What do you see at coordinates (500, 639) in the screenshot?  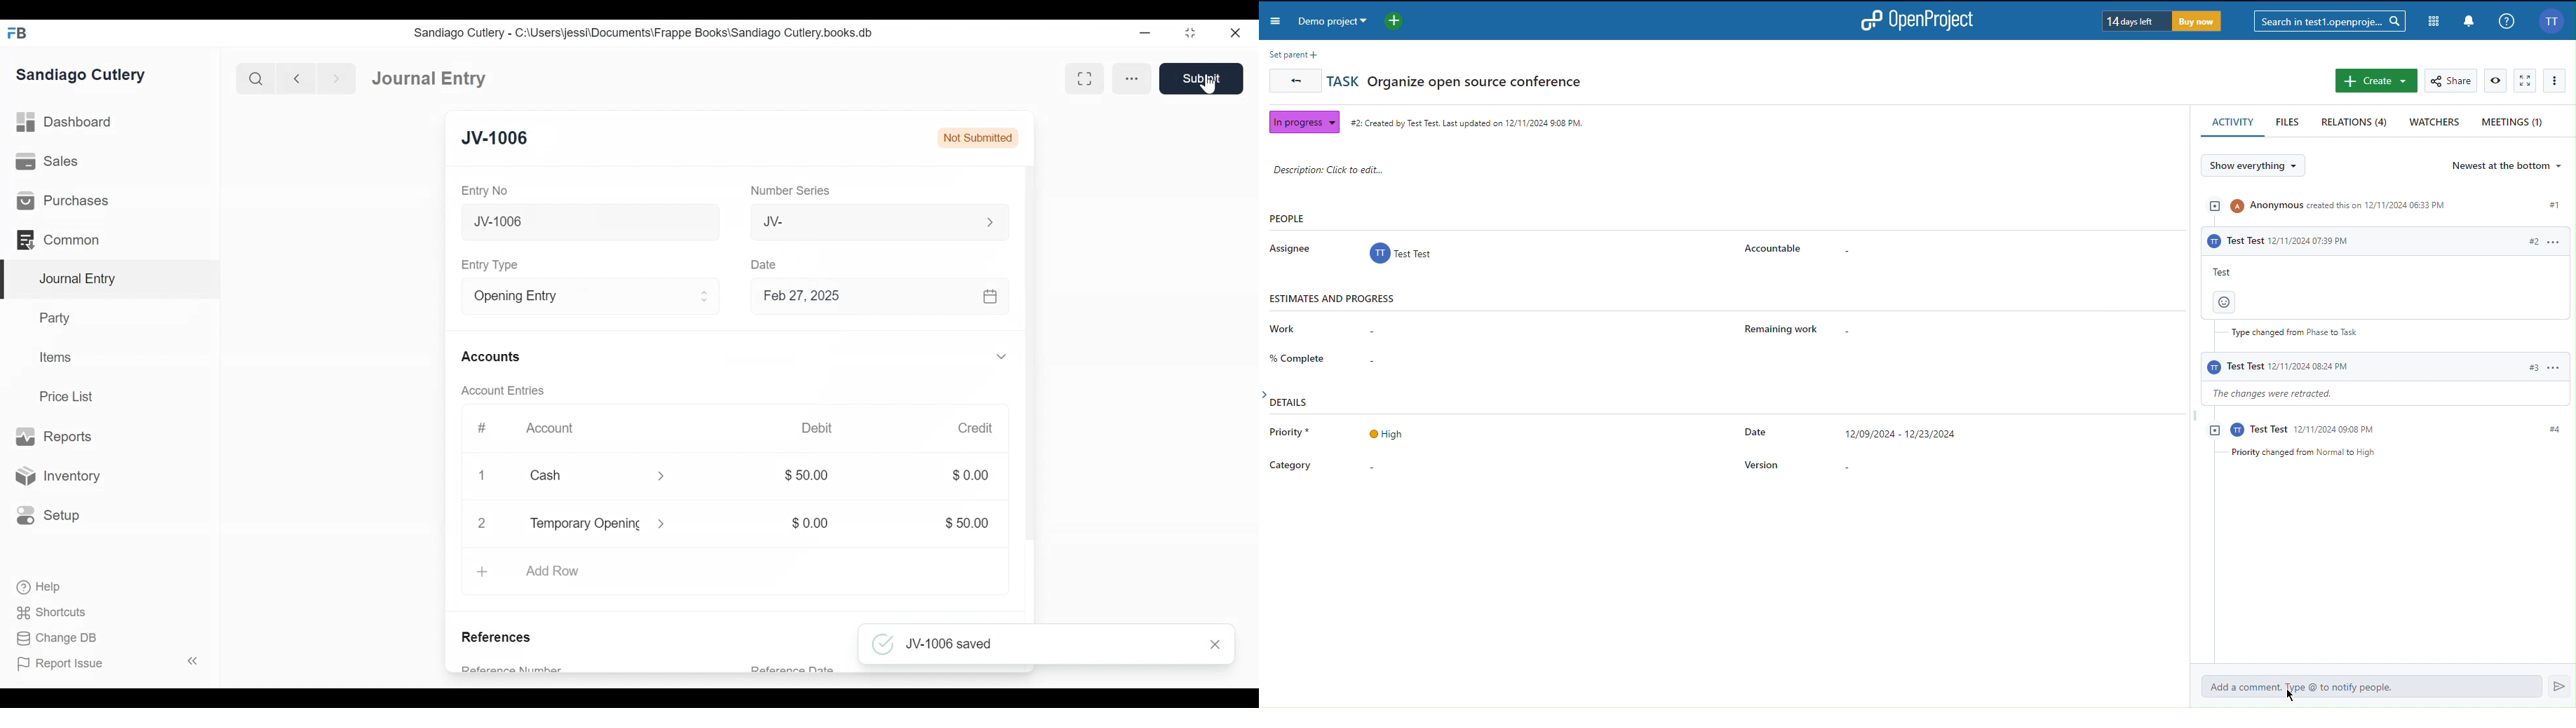 I see `References` at bounding box center [500, 639].